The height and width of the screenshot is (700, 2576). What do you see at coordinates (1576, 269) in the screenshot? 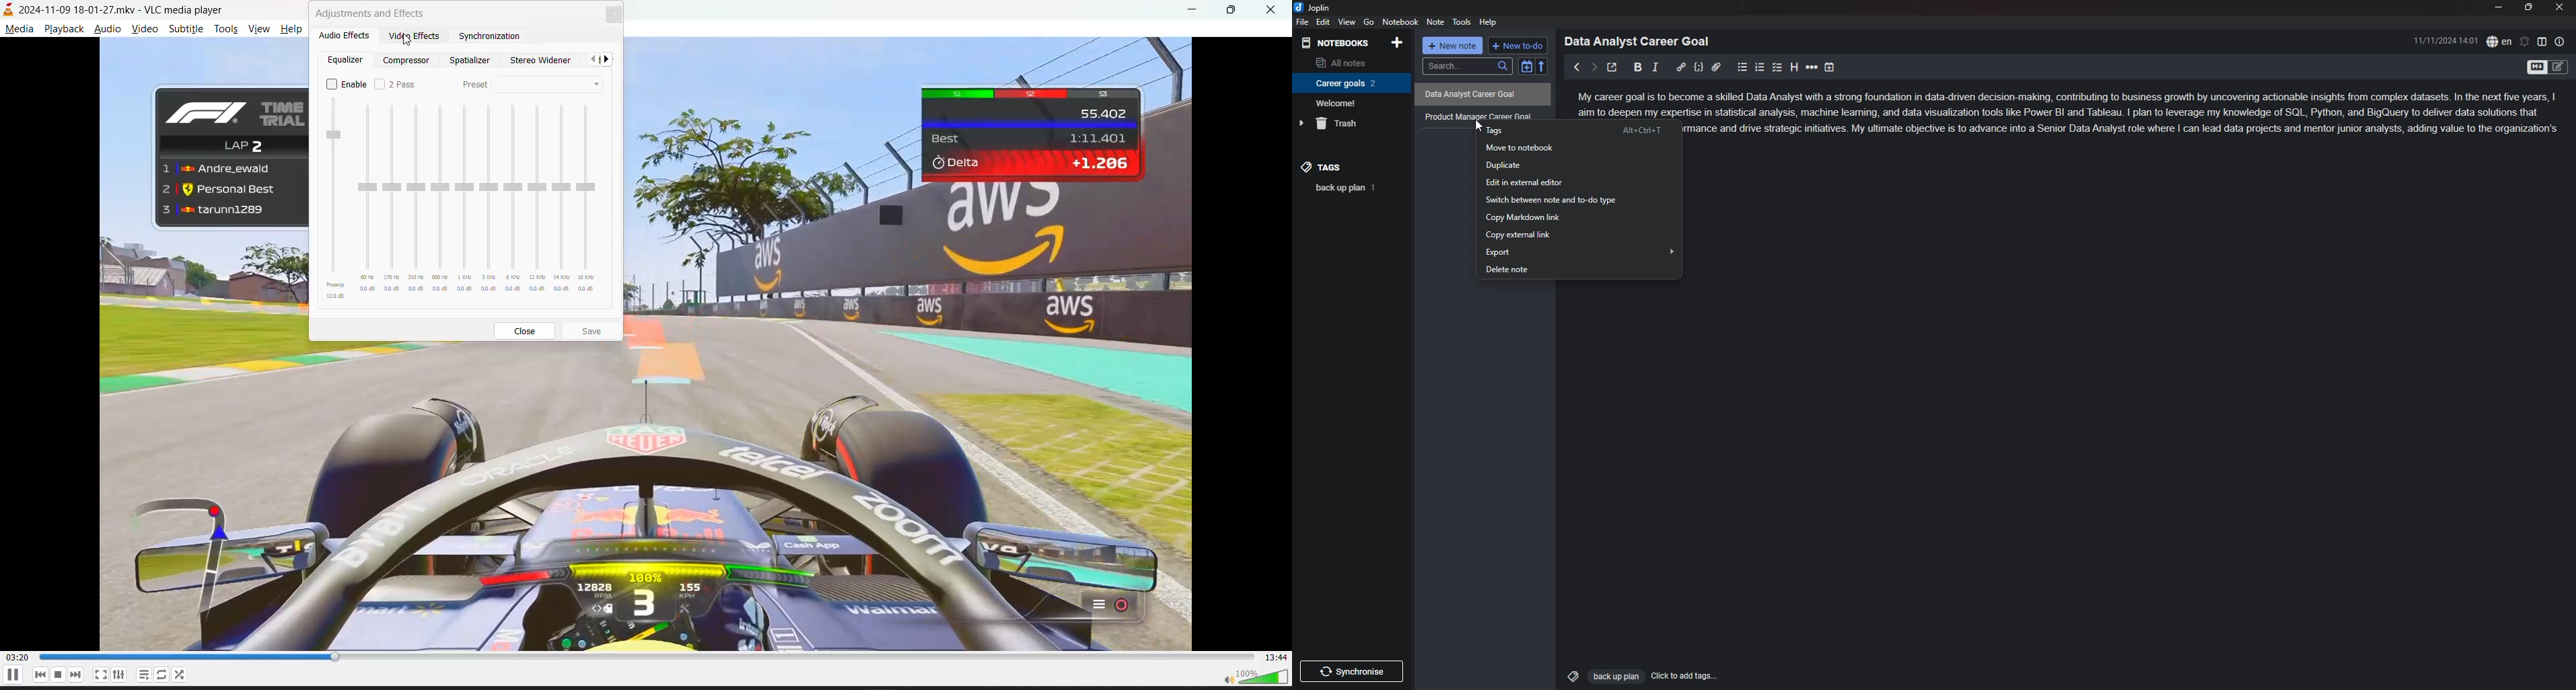
I see `delete note` at bounding box center [1576, 269].